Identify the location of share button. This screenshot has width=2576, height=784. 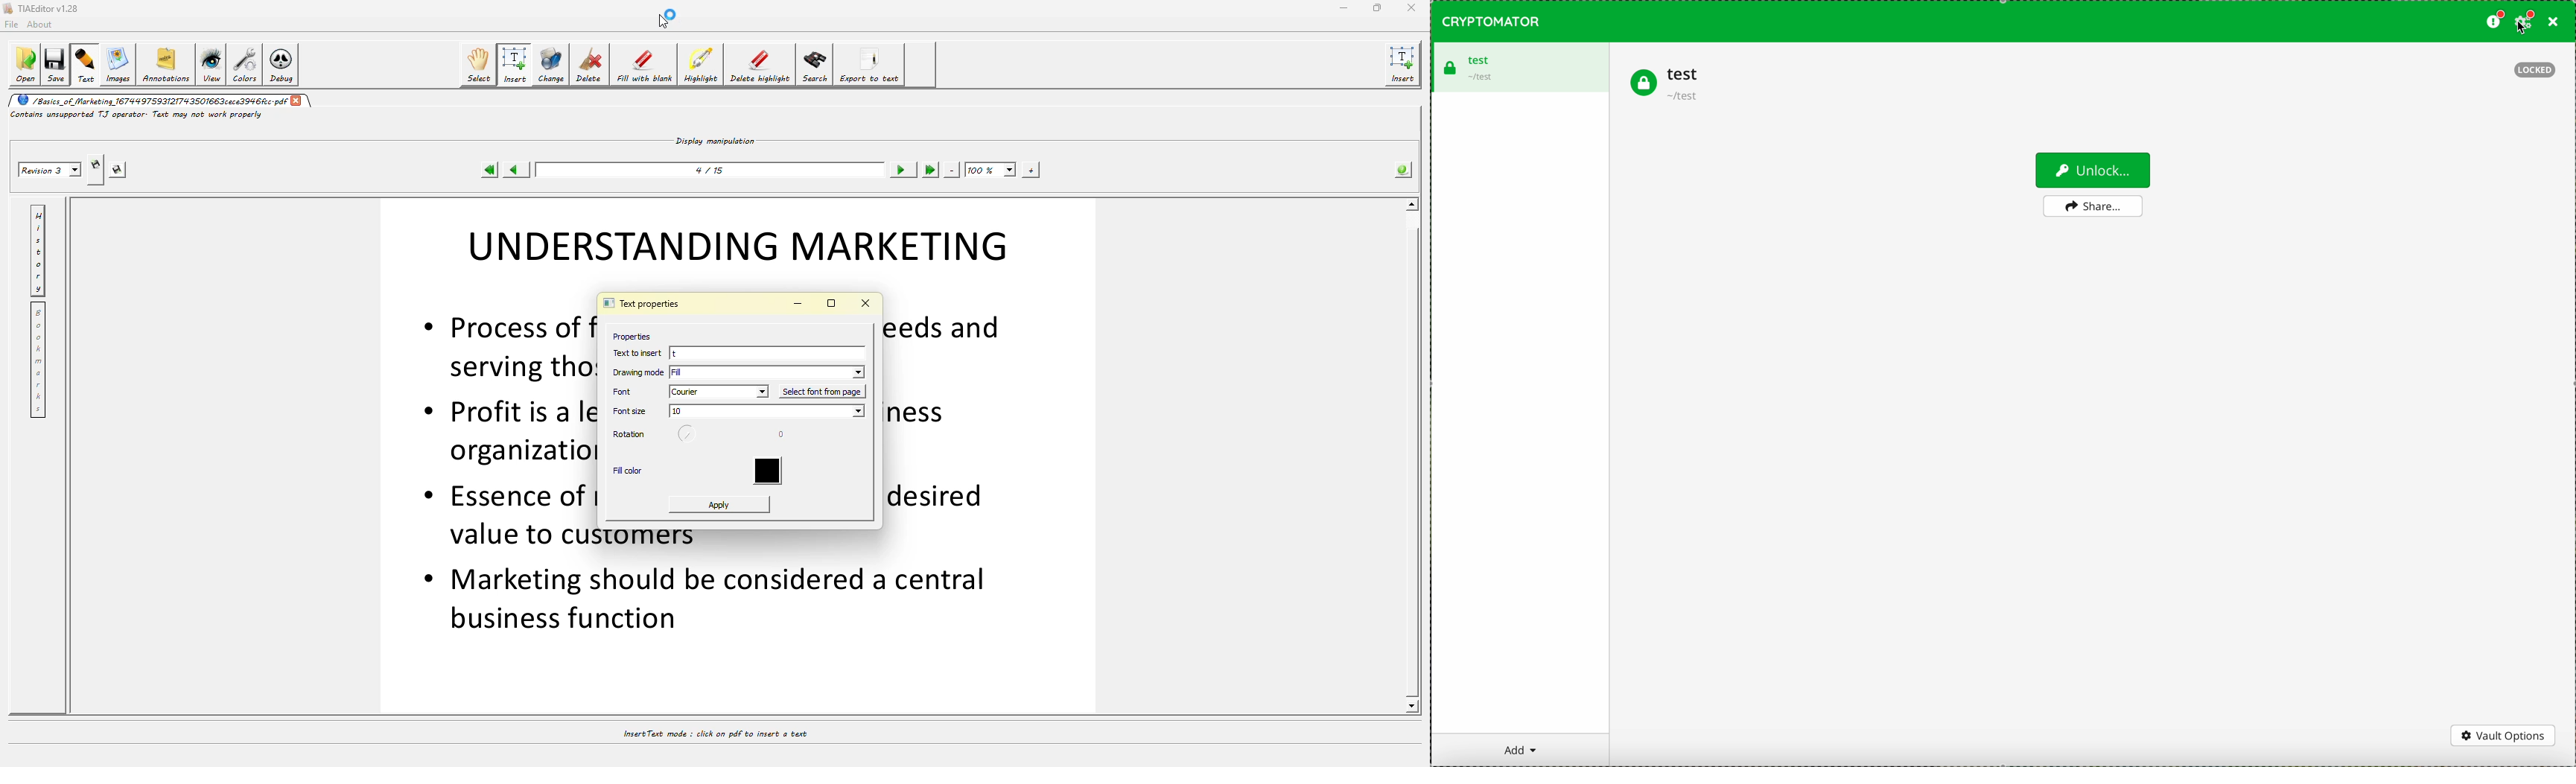
(2093, 206).